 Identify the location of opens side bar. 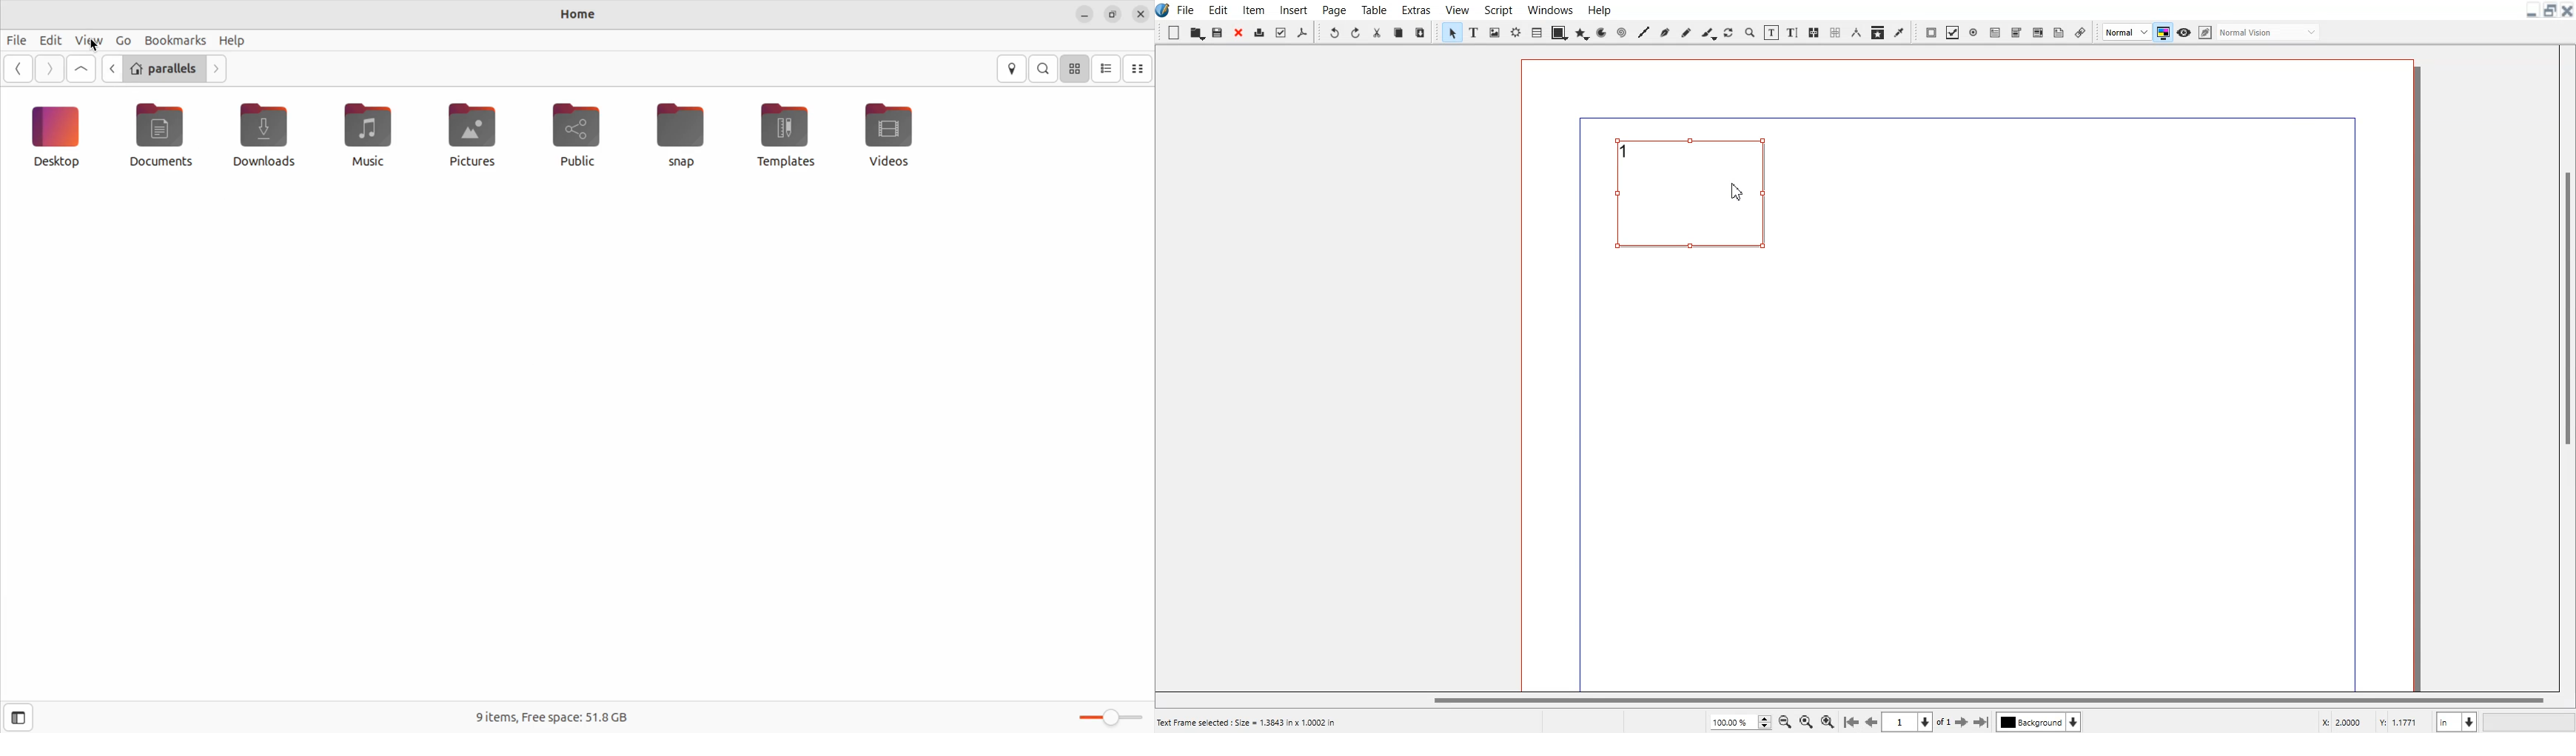
(19, 716).